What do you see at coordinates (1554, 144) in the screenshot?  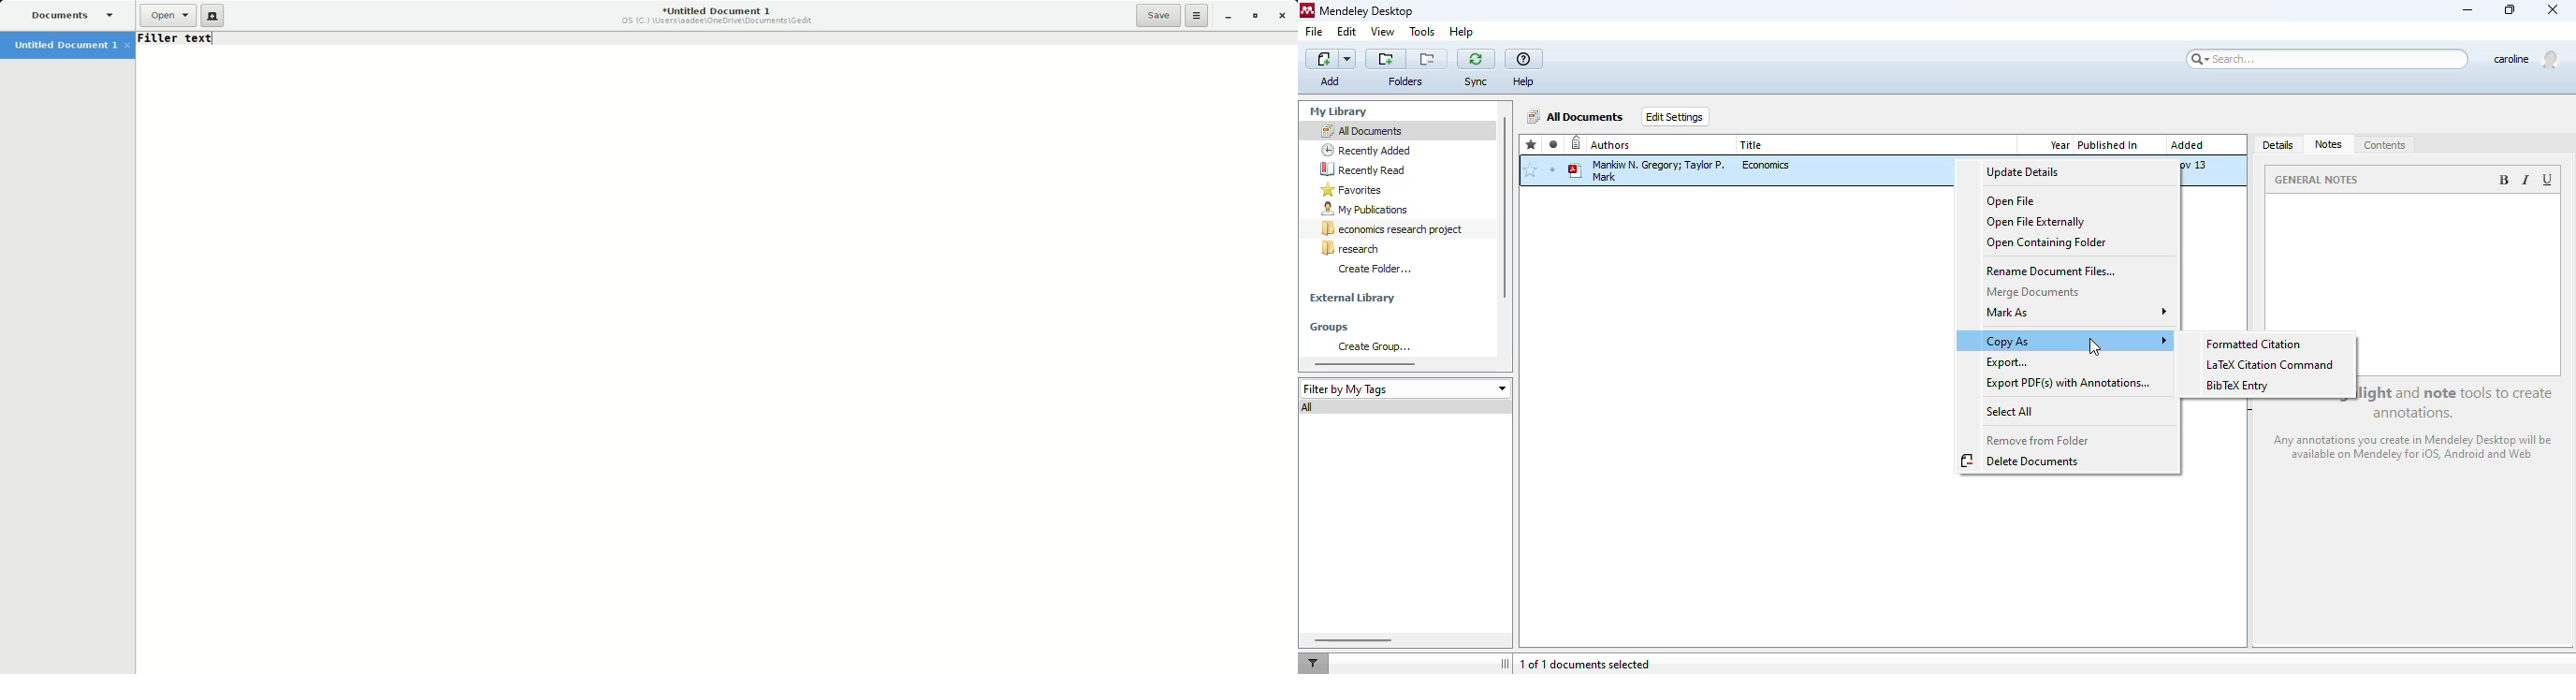 I see `read/unread` at bounding box center [1554, 144].